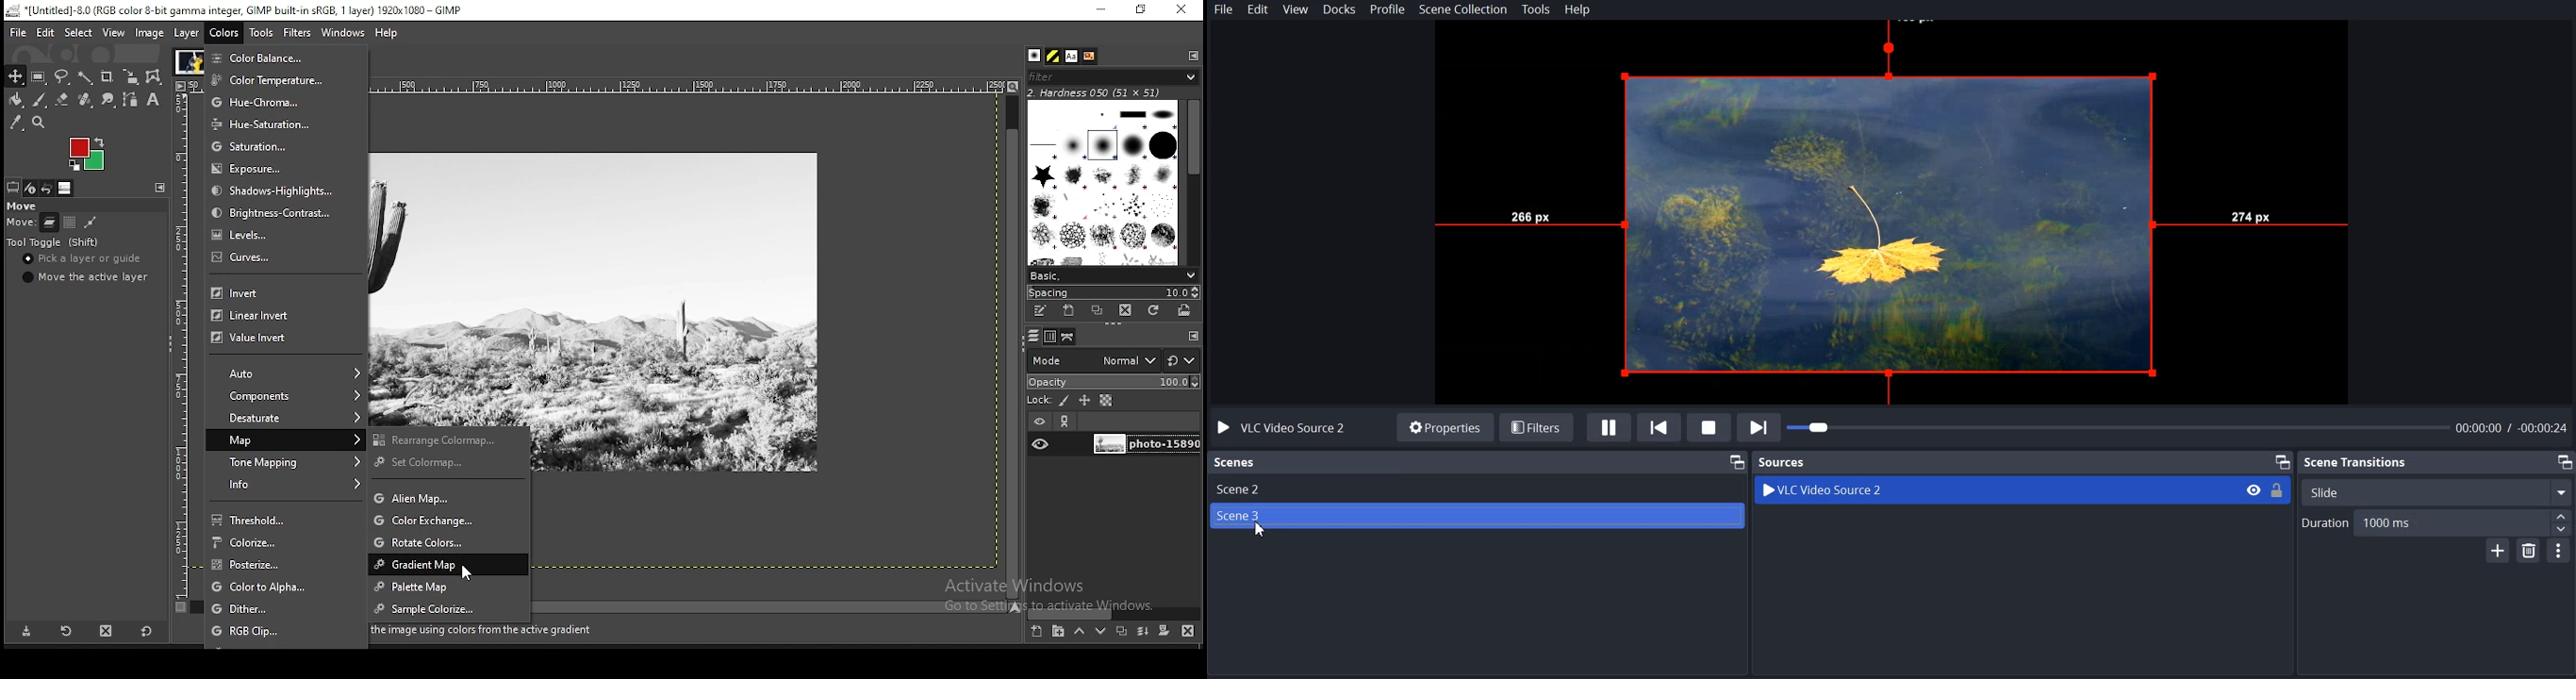  What do you see at coordinates (189, 60) in the screenshot?
I see `image` at bounding box center [189, 60].